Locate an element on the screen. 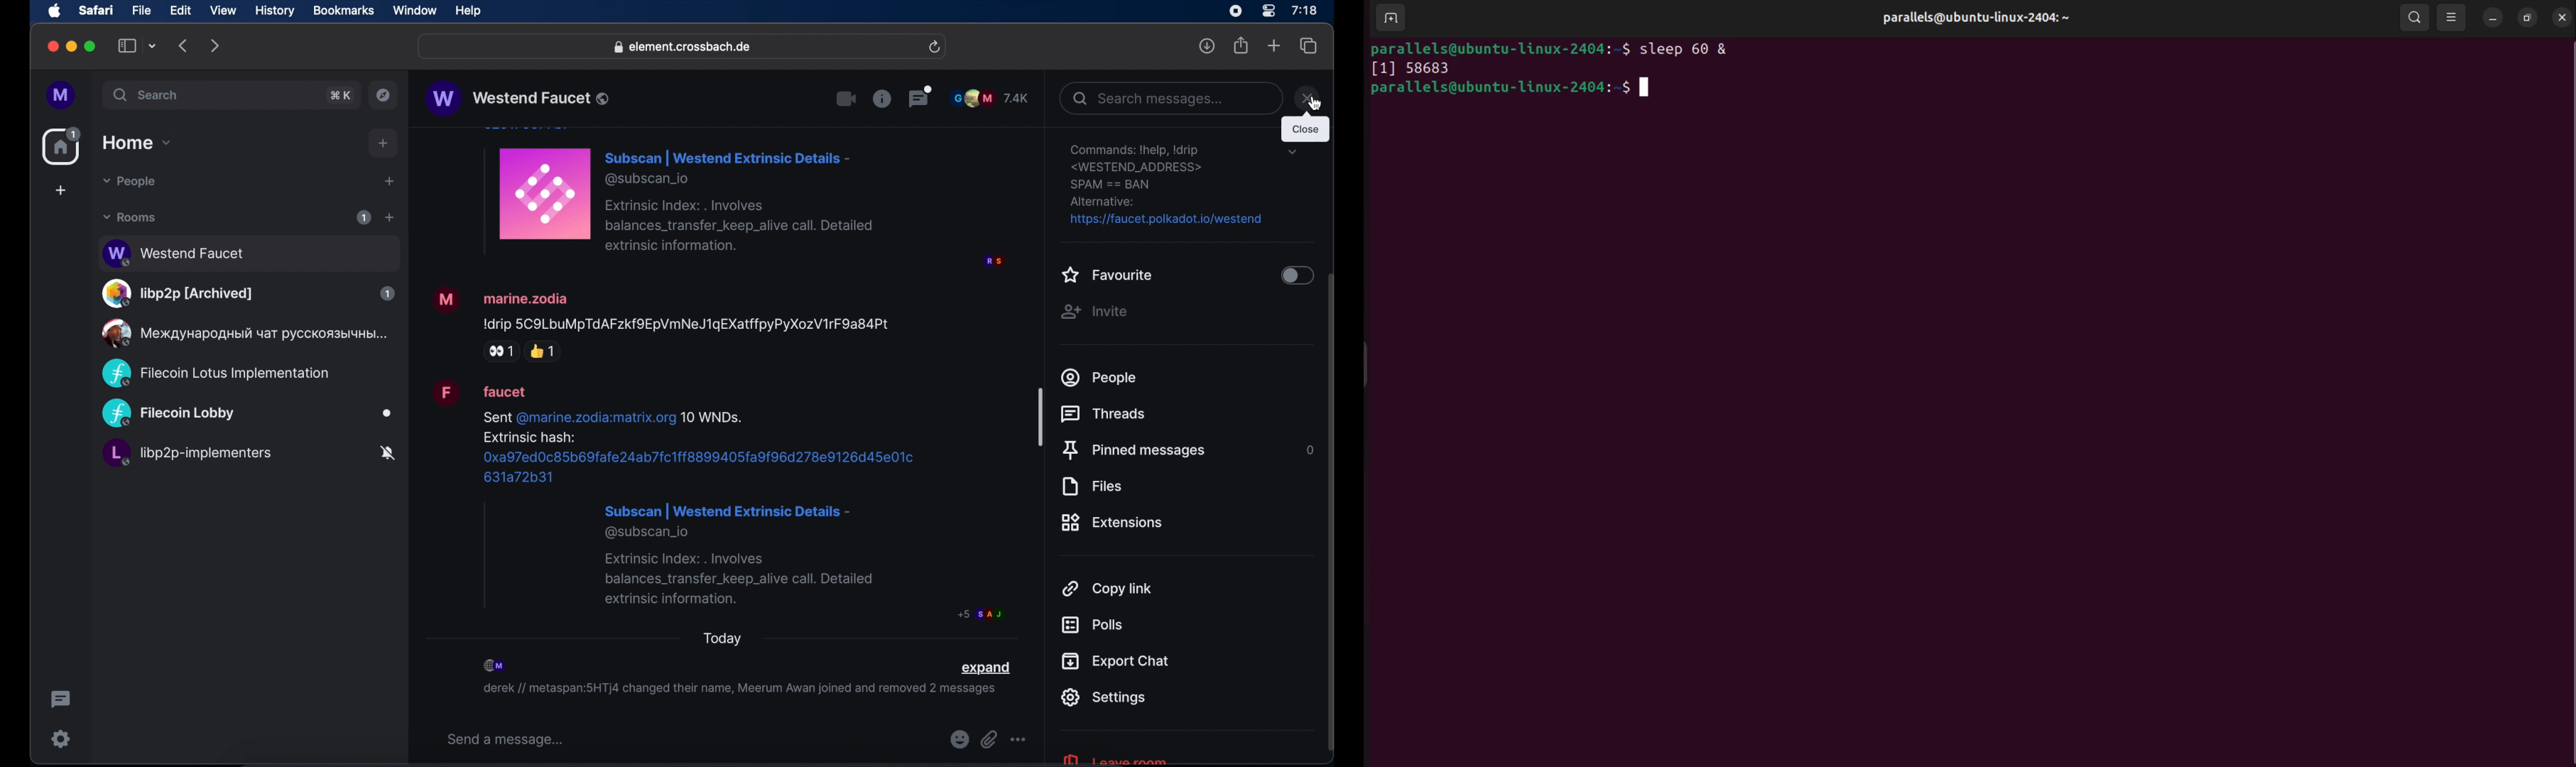 Image resolution: width=2576 pixels, height=784 pixels. room name is located at coordinates (517, 98).